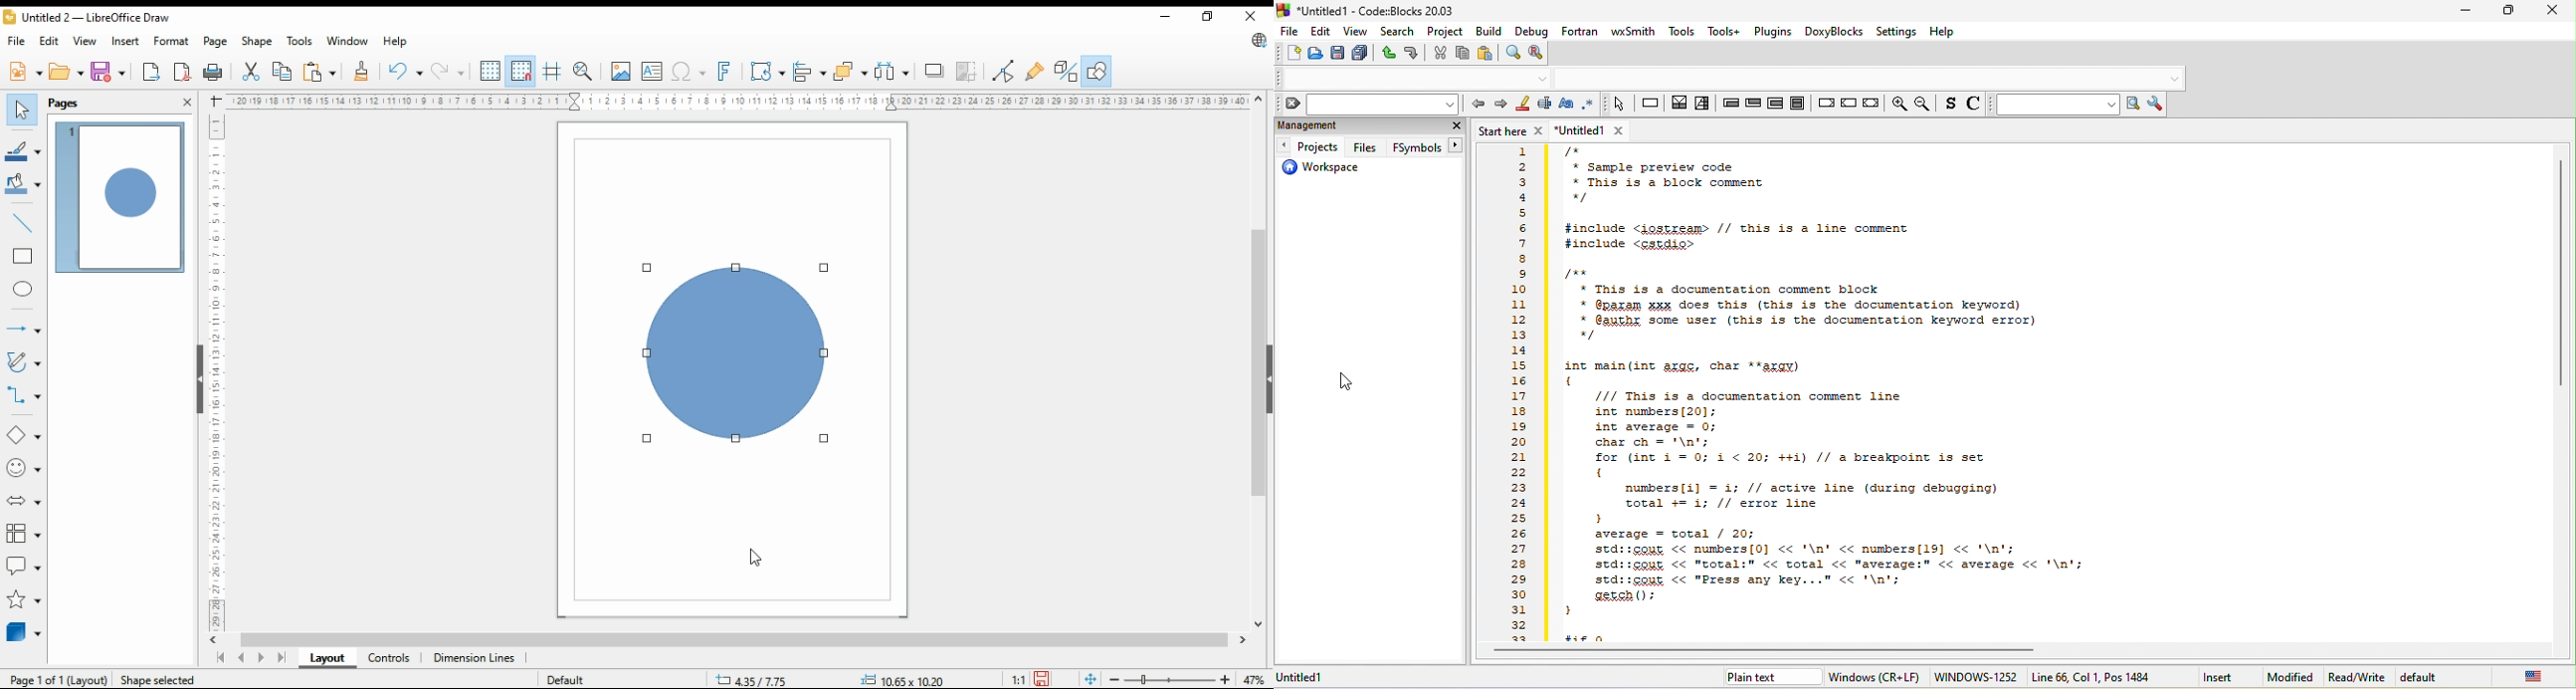 The height and width of the screenshot is (700, 2576). I want to click on zoom out, so click(1925, 104).